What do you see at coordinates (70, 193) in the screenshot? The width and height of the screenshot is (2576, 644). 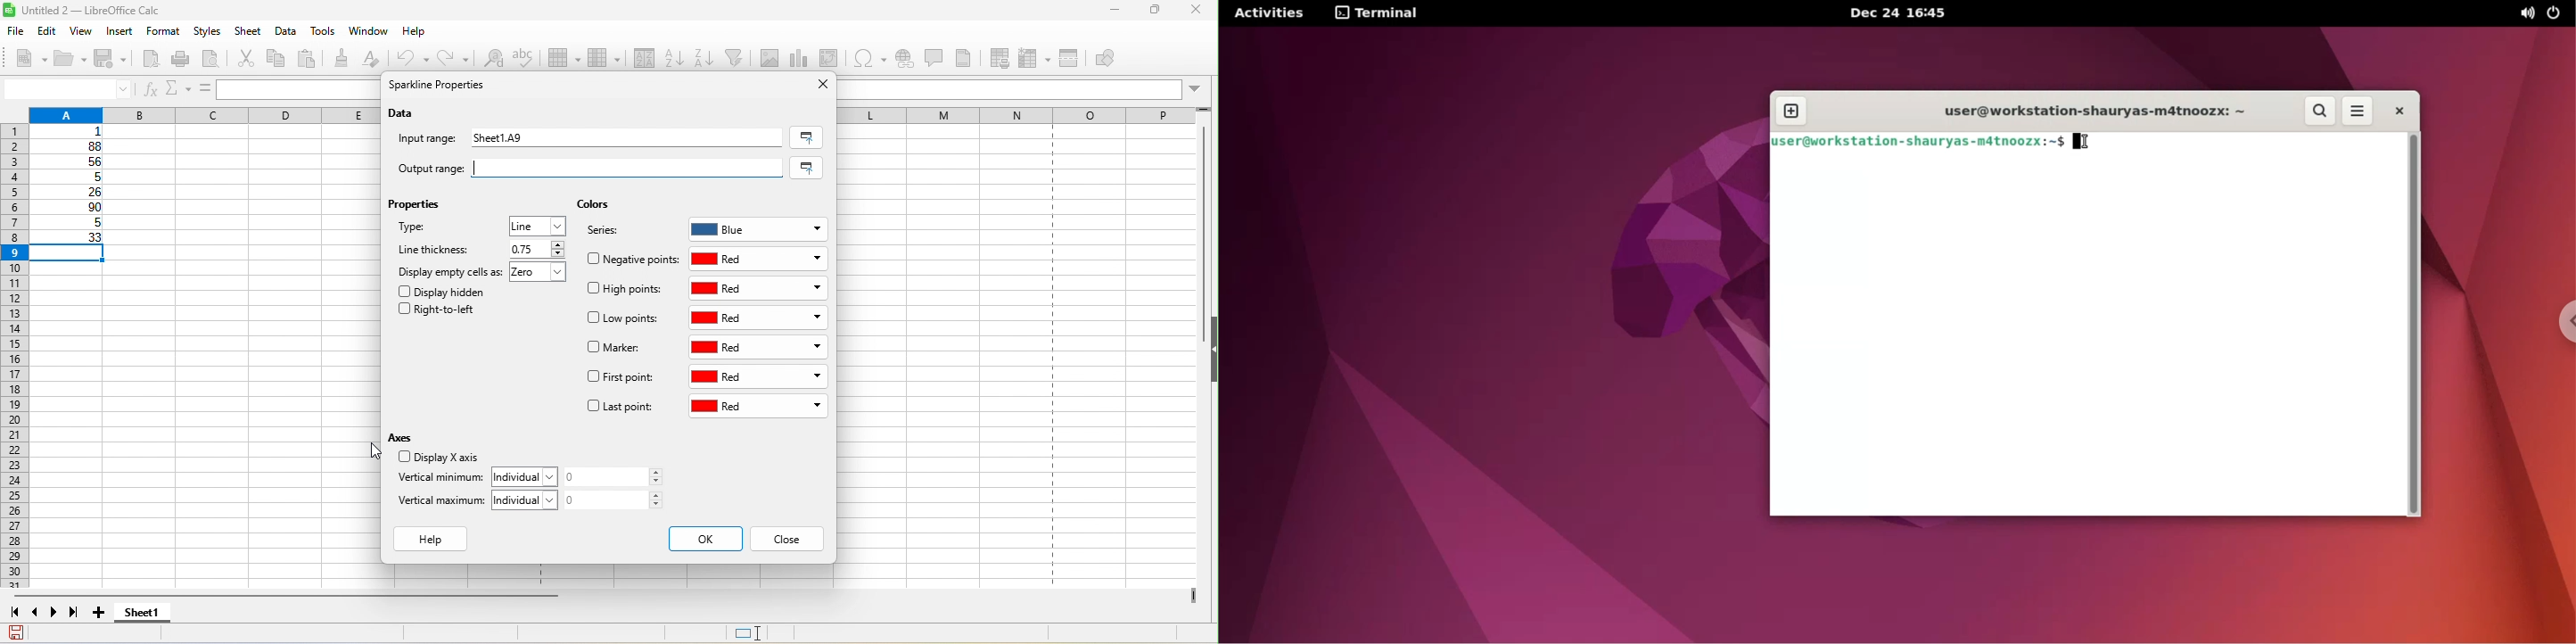 I see `26` at bounding box center [70, 193].